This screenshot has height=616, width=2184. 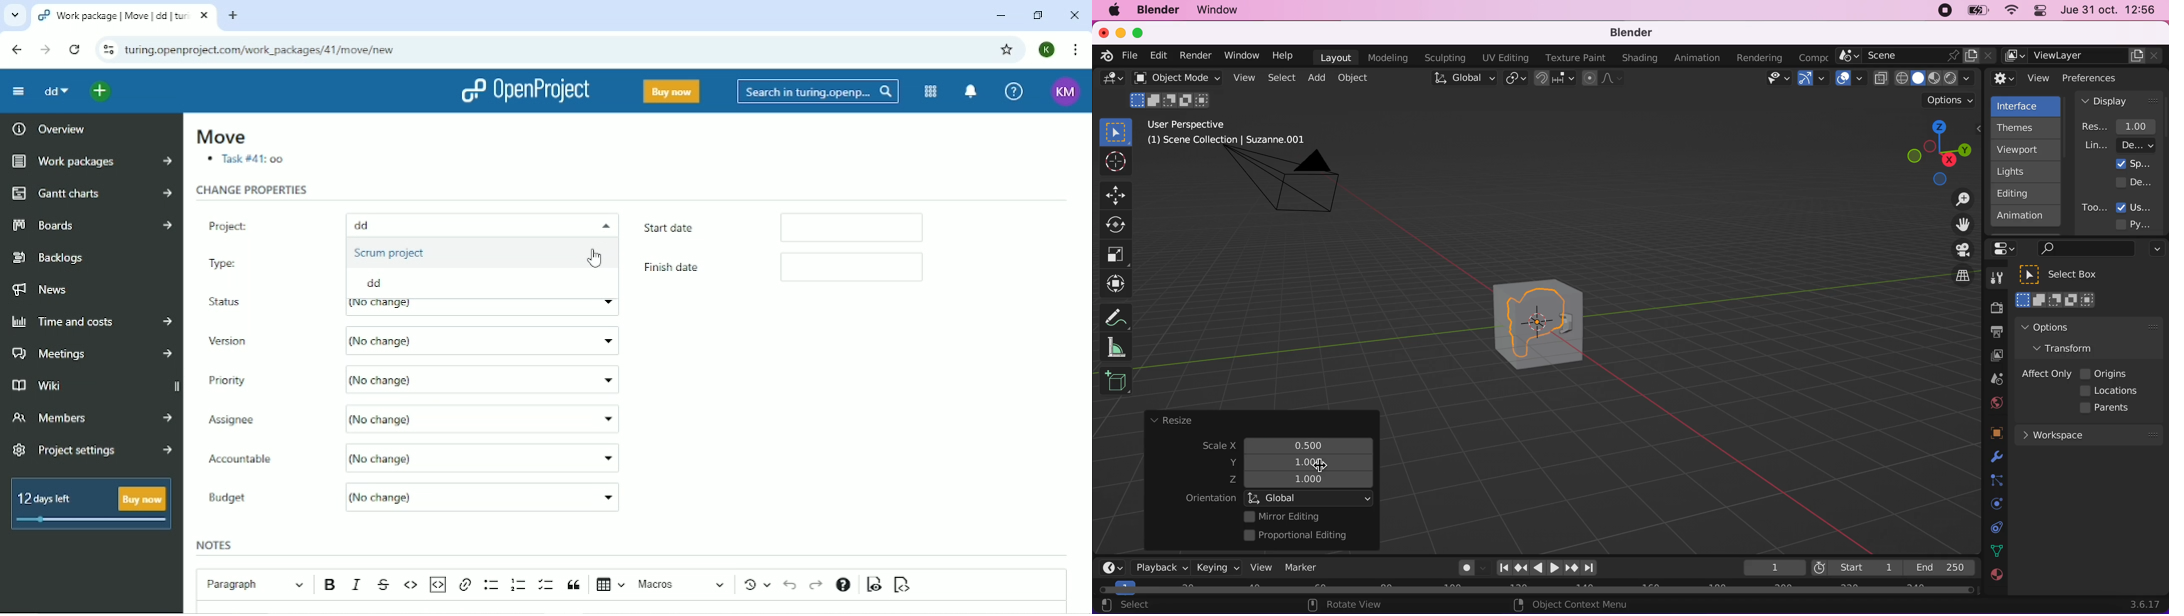 What do you see at coordinates (1116, 131) in the screenshot?
I see `select box` at bounding box center [1116, 131].